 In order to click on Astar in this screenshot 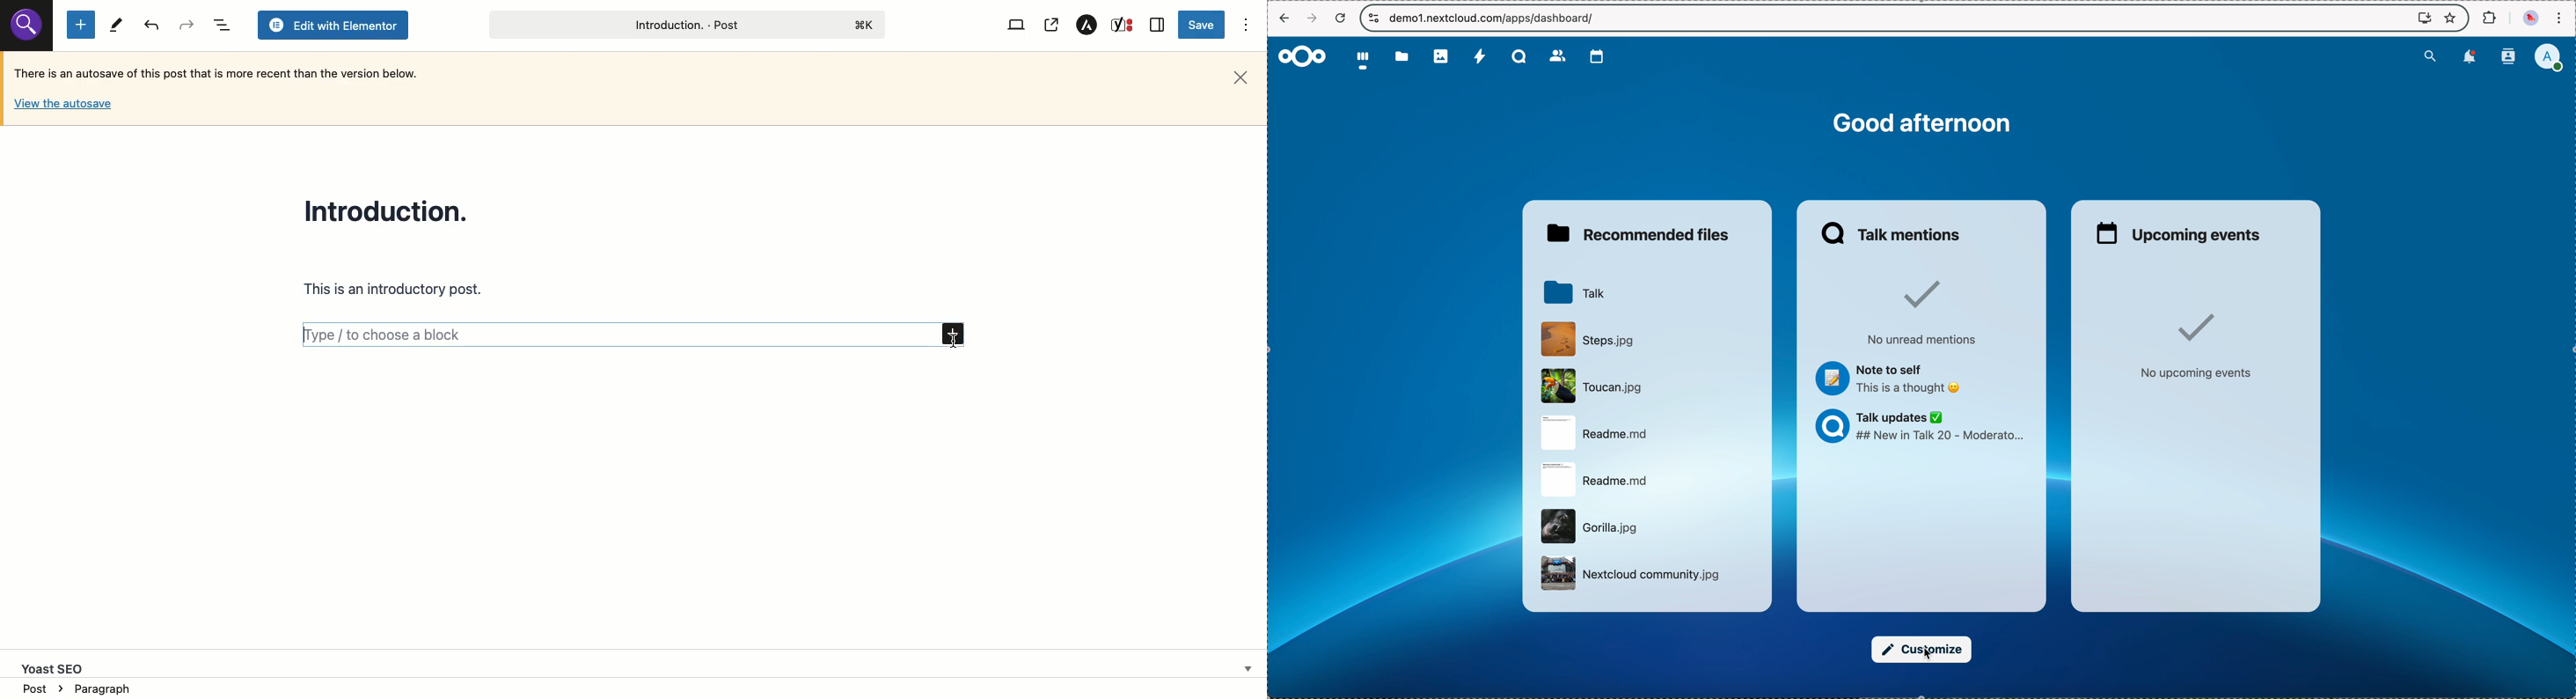, I will do `click(1087, 26)`.